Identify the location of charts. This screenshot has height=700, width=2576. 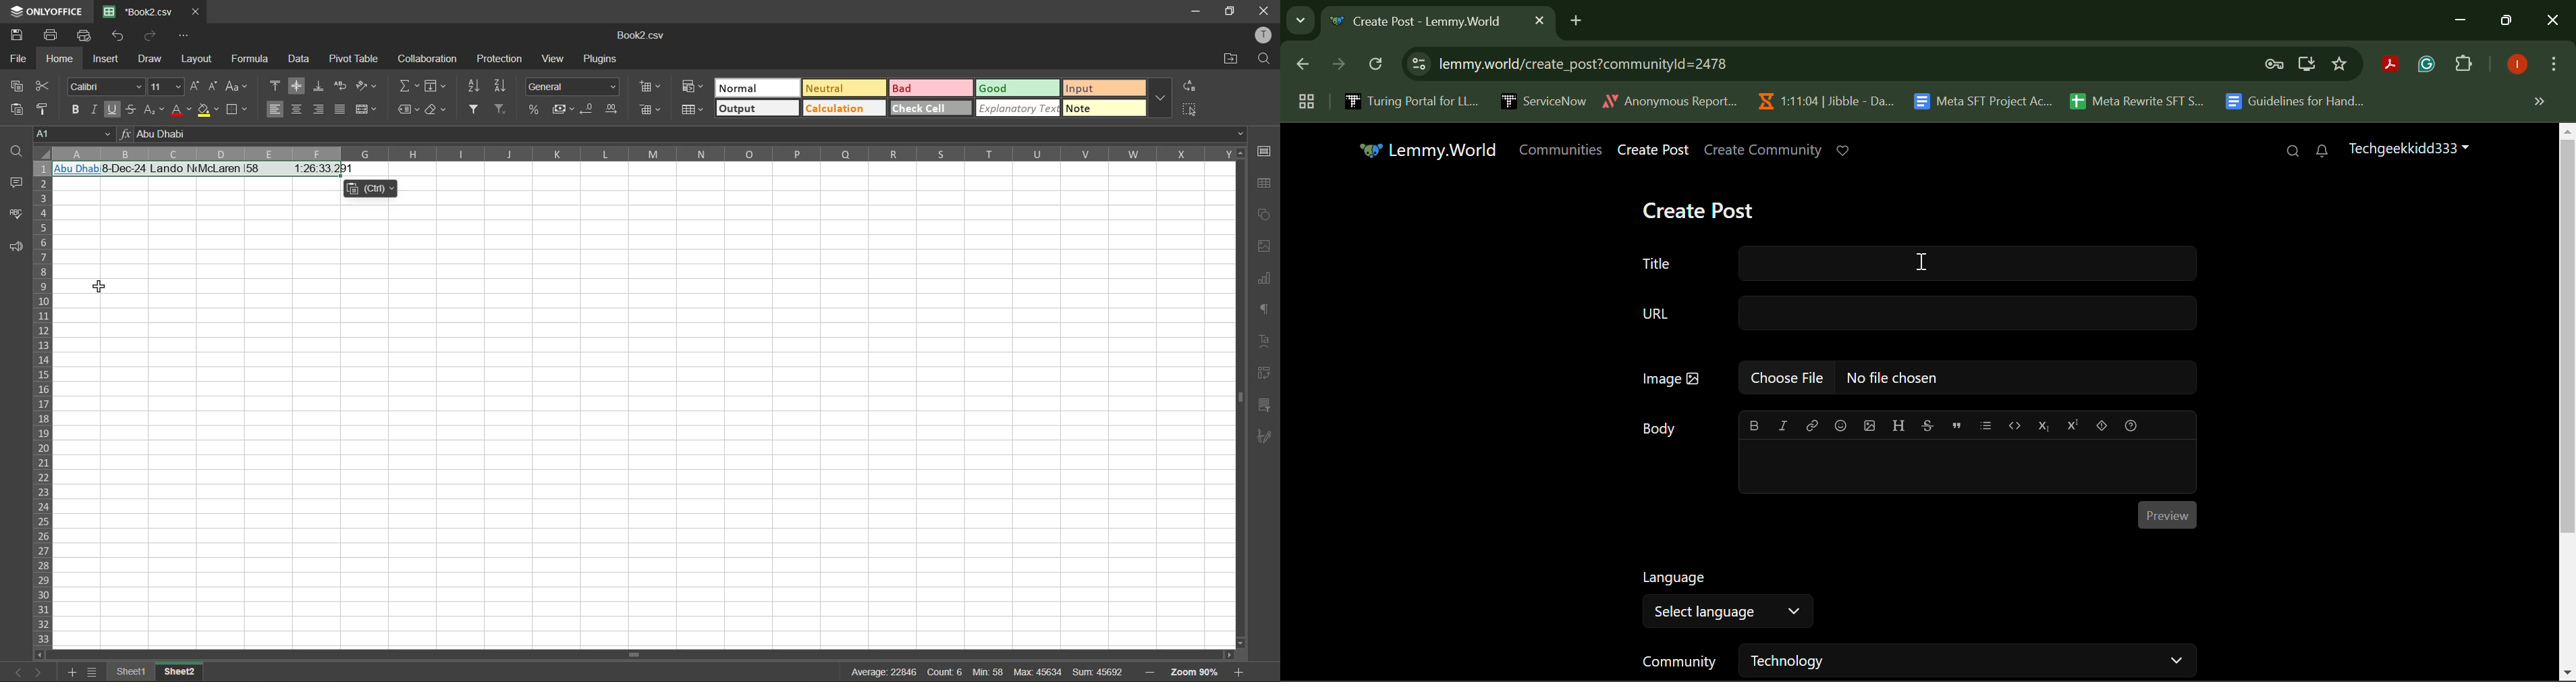
(1265, 279).